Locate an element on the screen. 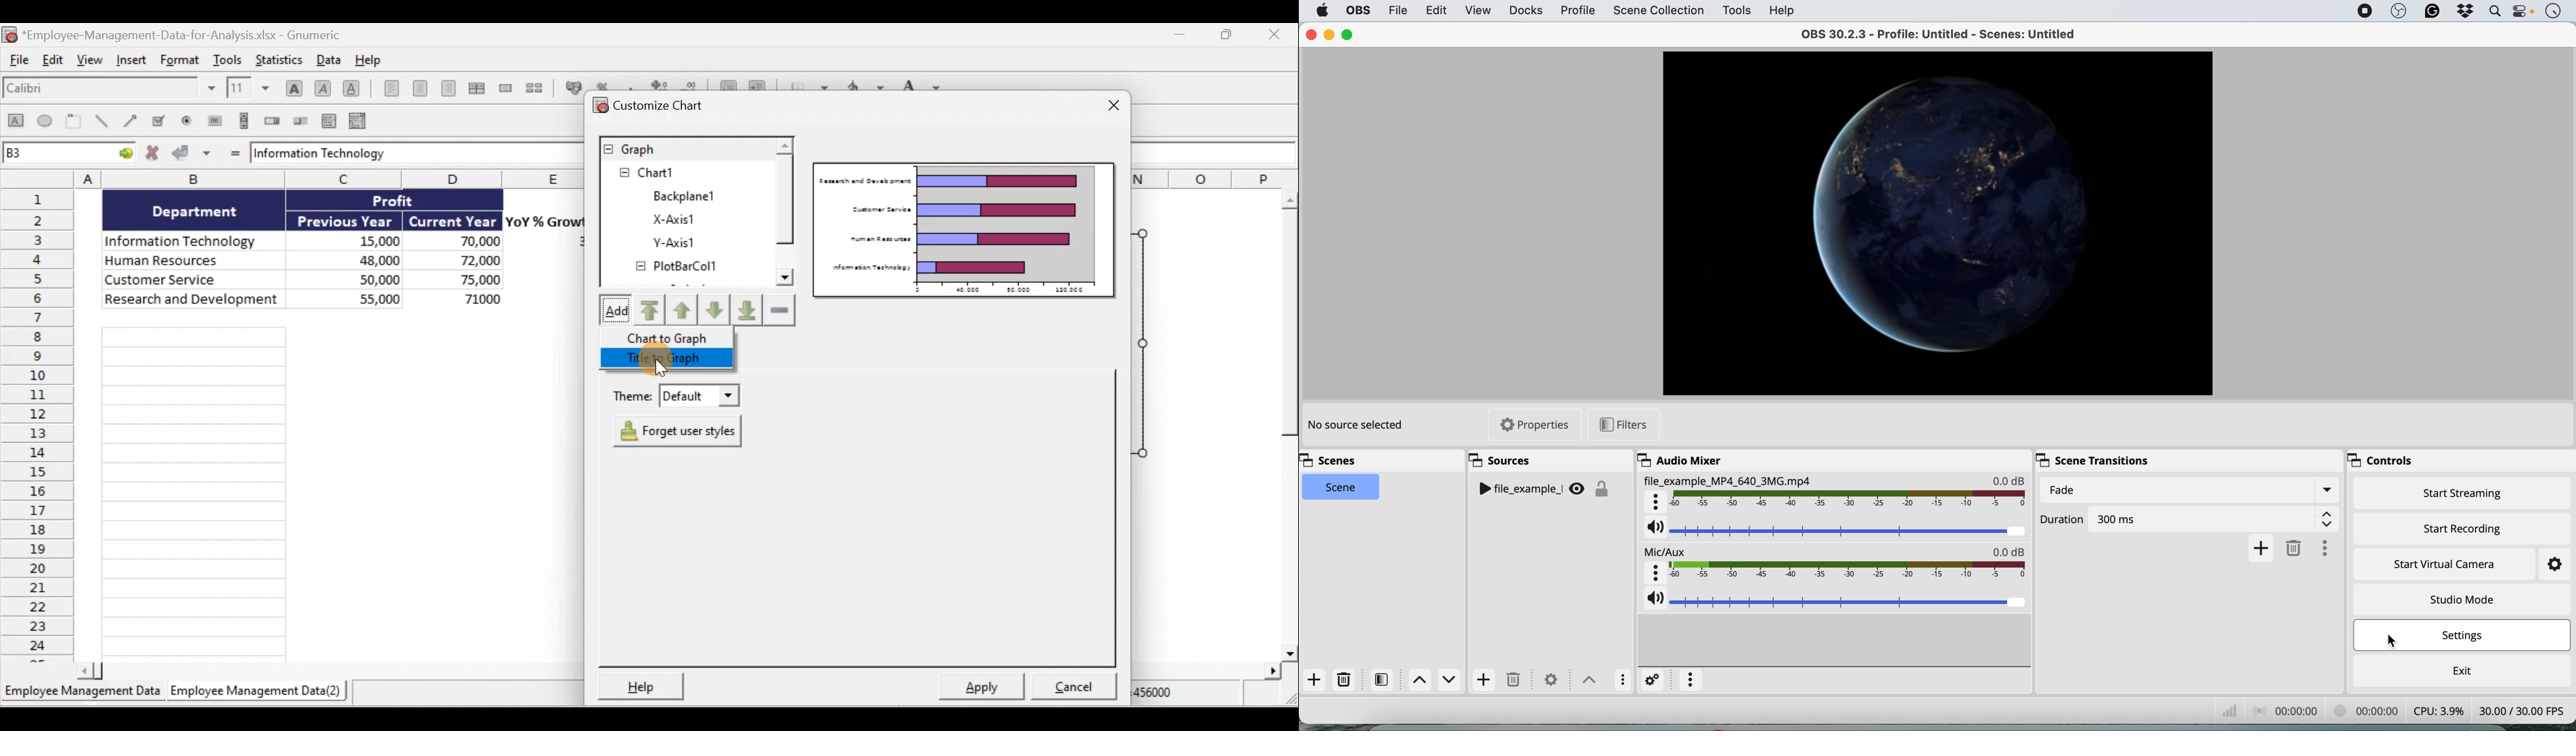  scene collection is located at coordinates (1657, 12).